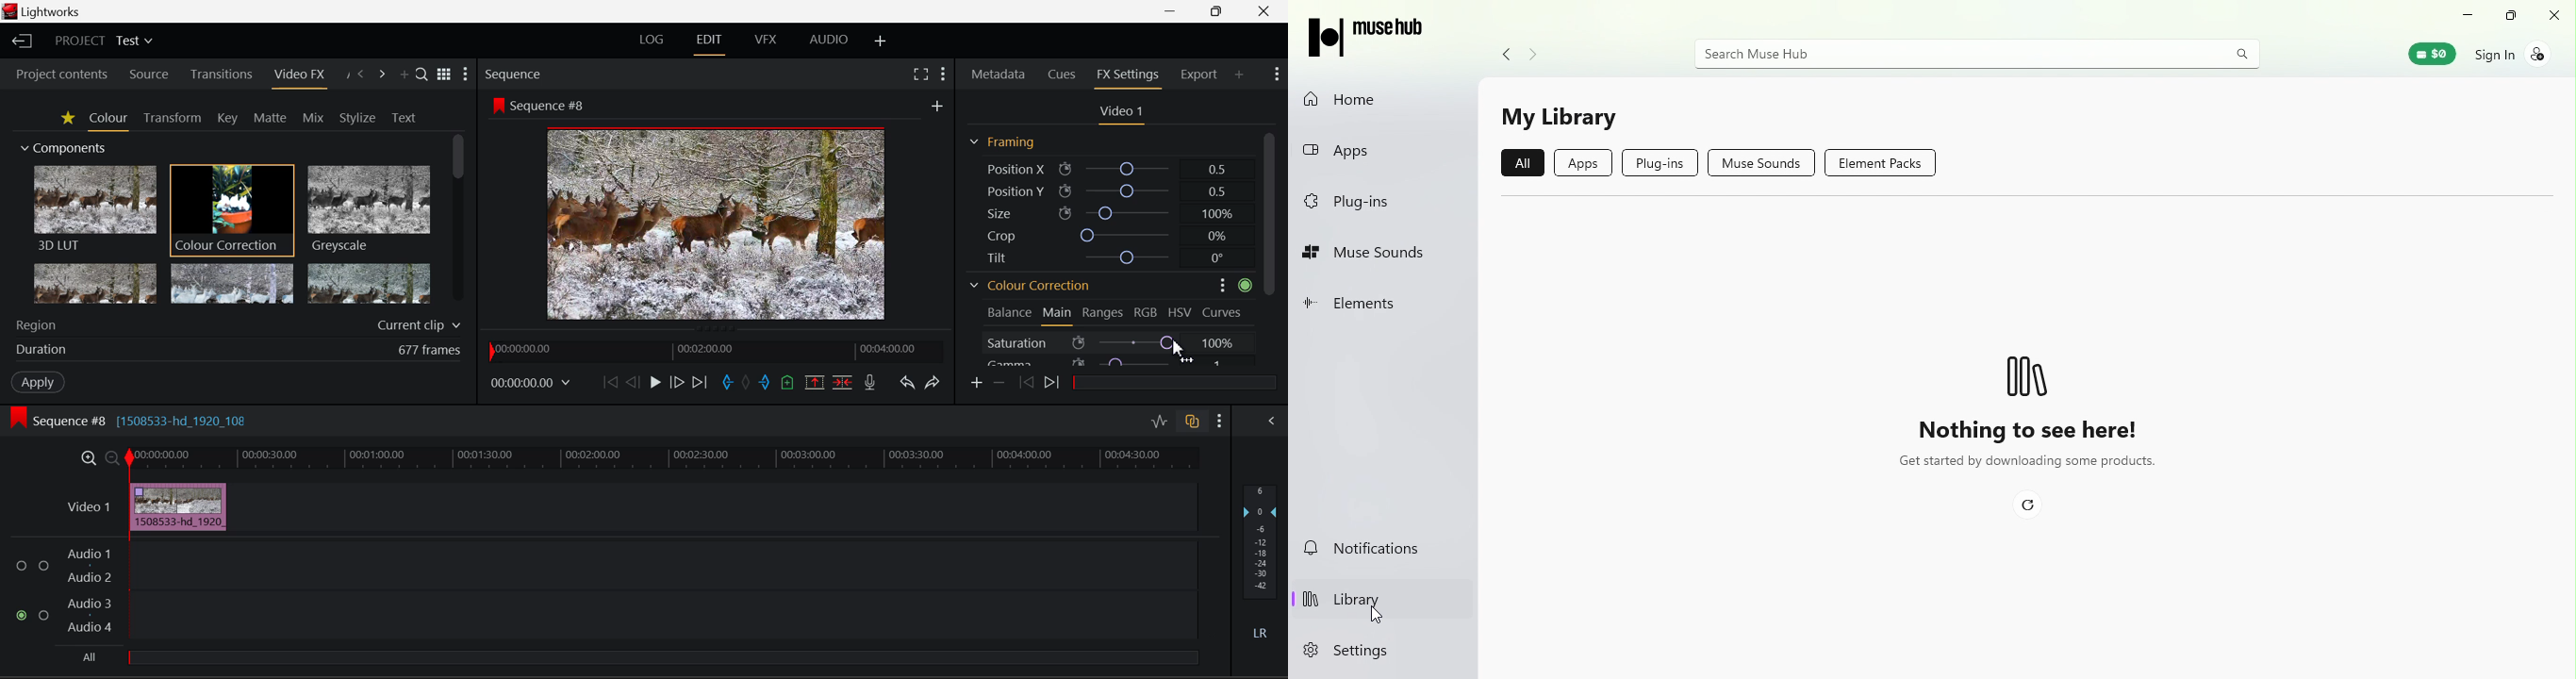 The image size is (2576, 700). I want to click on Mark In, so click(727, 384).